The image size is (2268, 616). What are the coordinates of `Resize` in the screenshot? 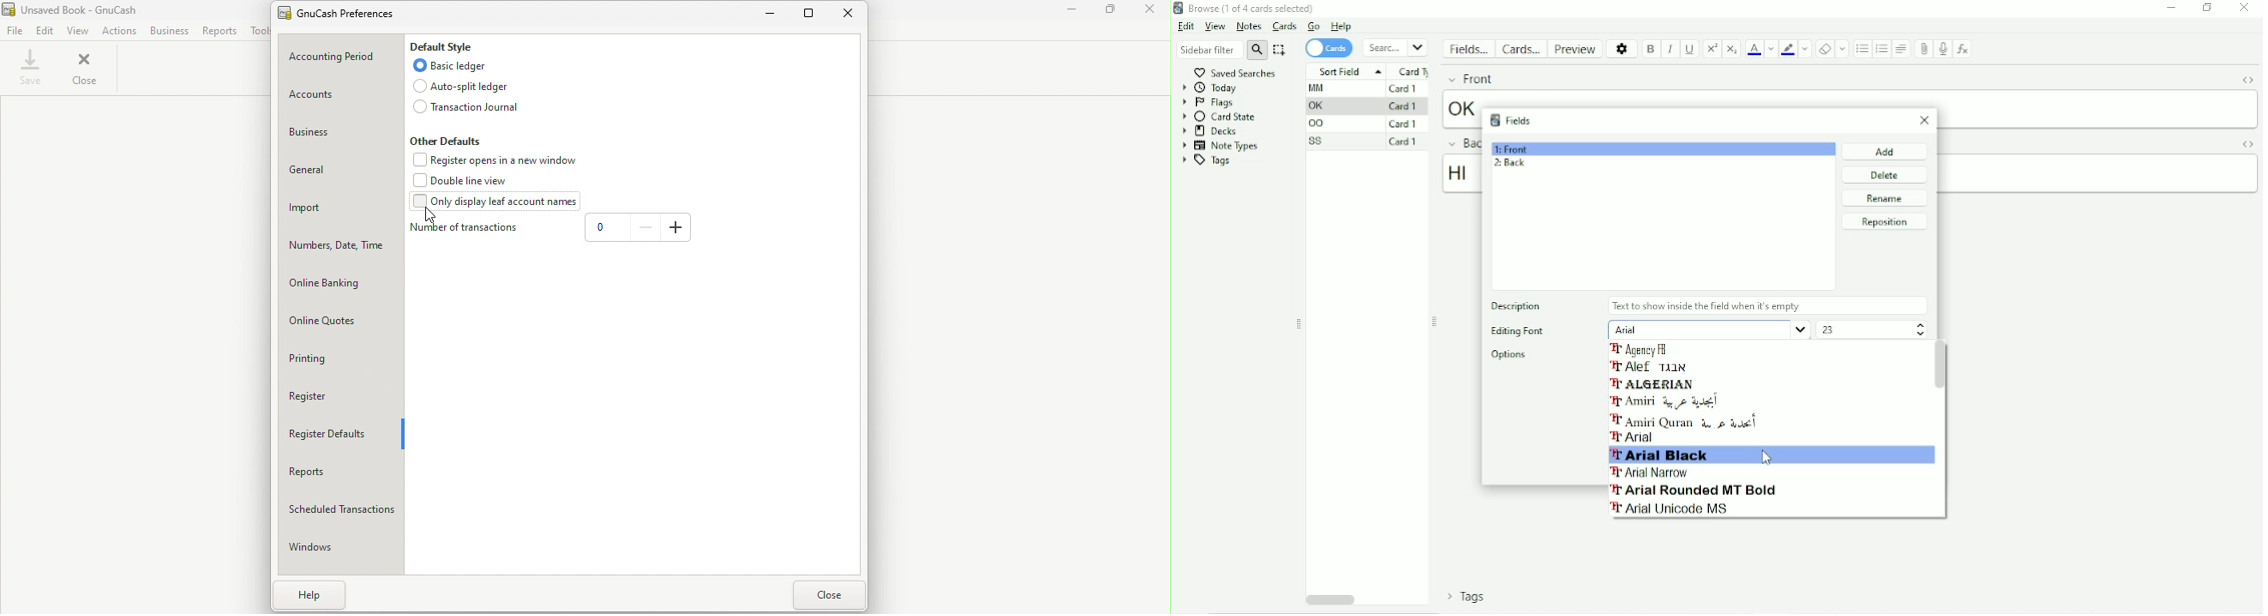 It's located at (1436, 321).